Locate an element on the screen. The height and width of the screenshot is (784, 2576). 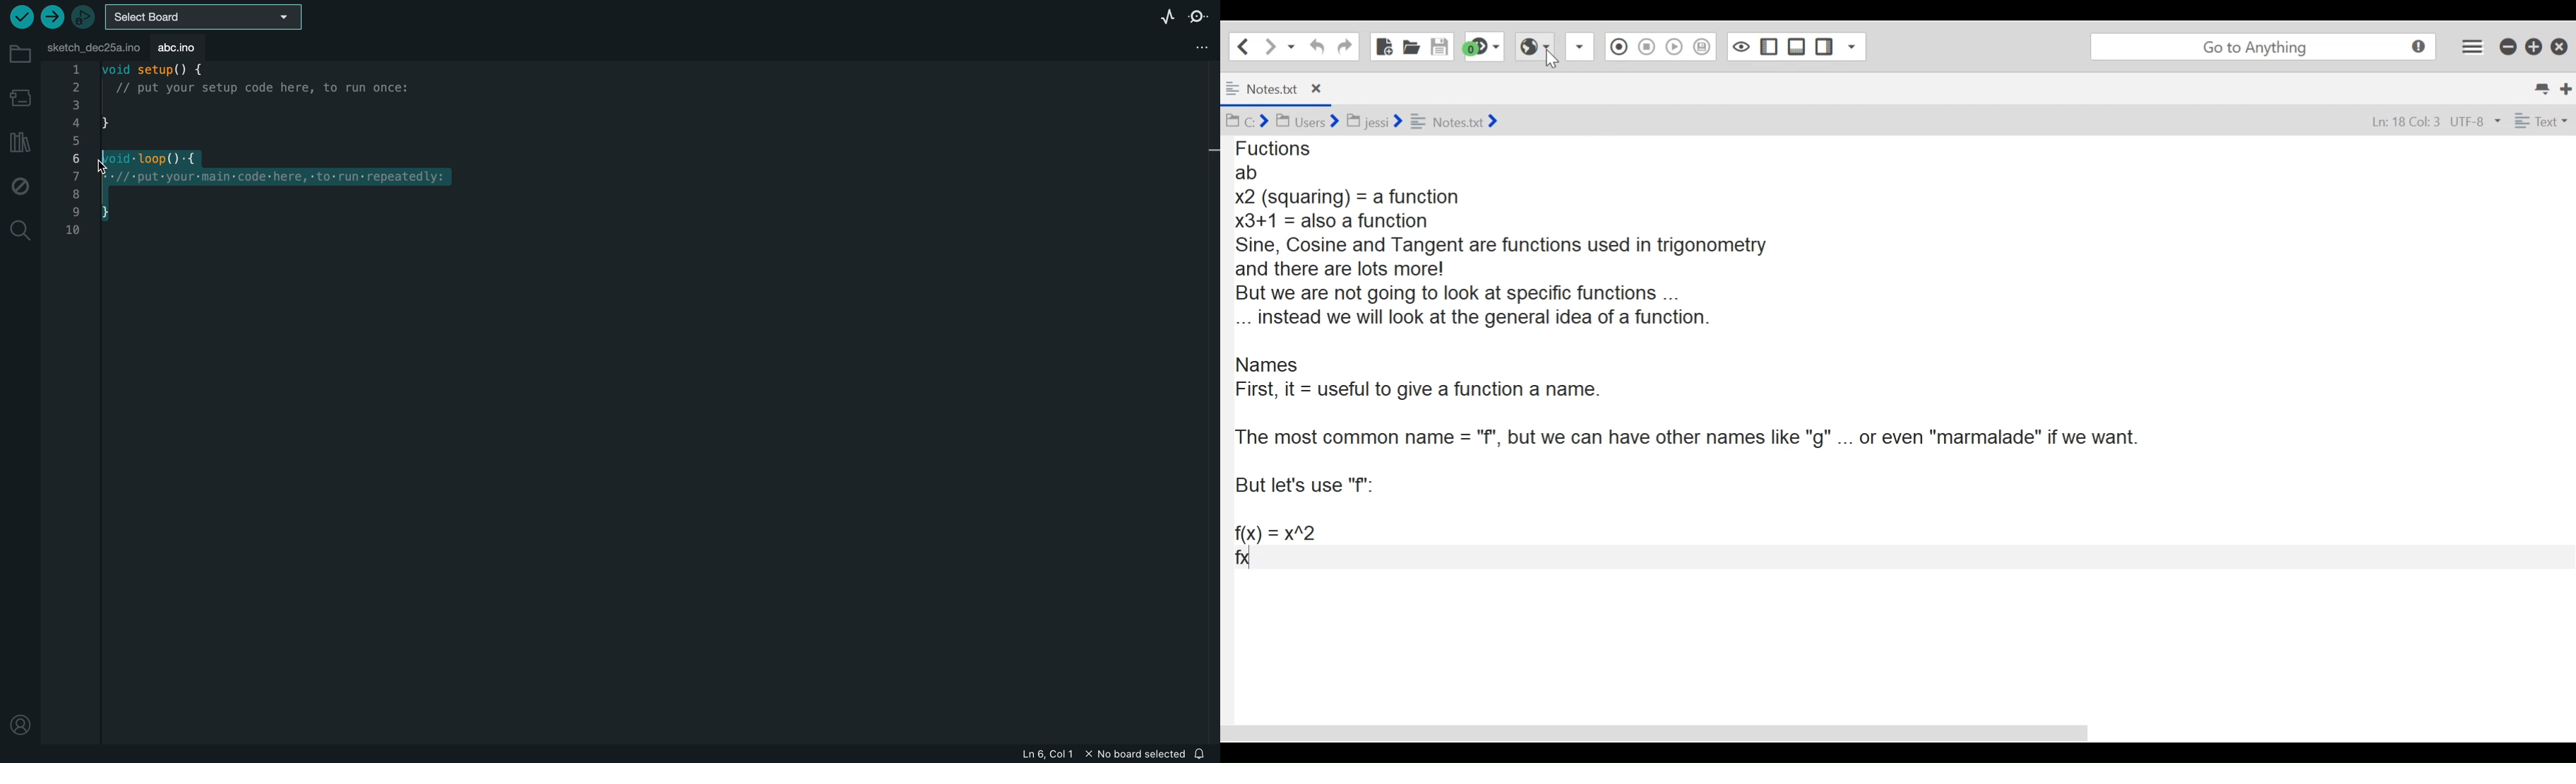
show specific sidebar/tab is located at coordinates (1581, 47).